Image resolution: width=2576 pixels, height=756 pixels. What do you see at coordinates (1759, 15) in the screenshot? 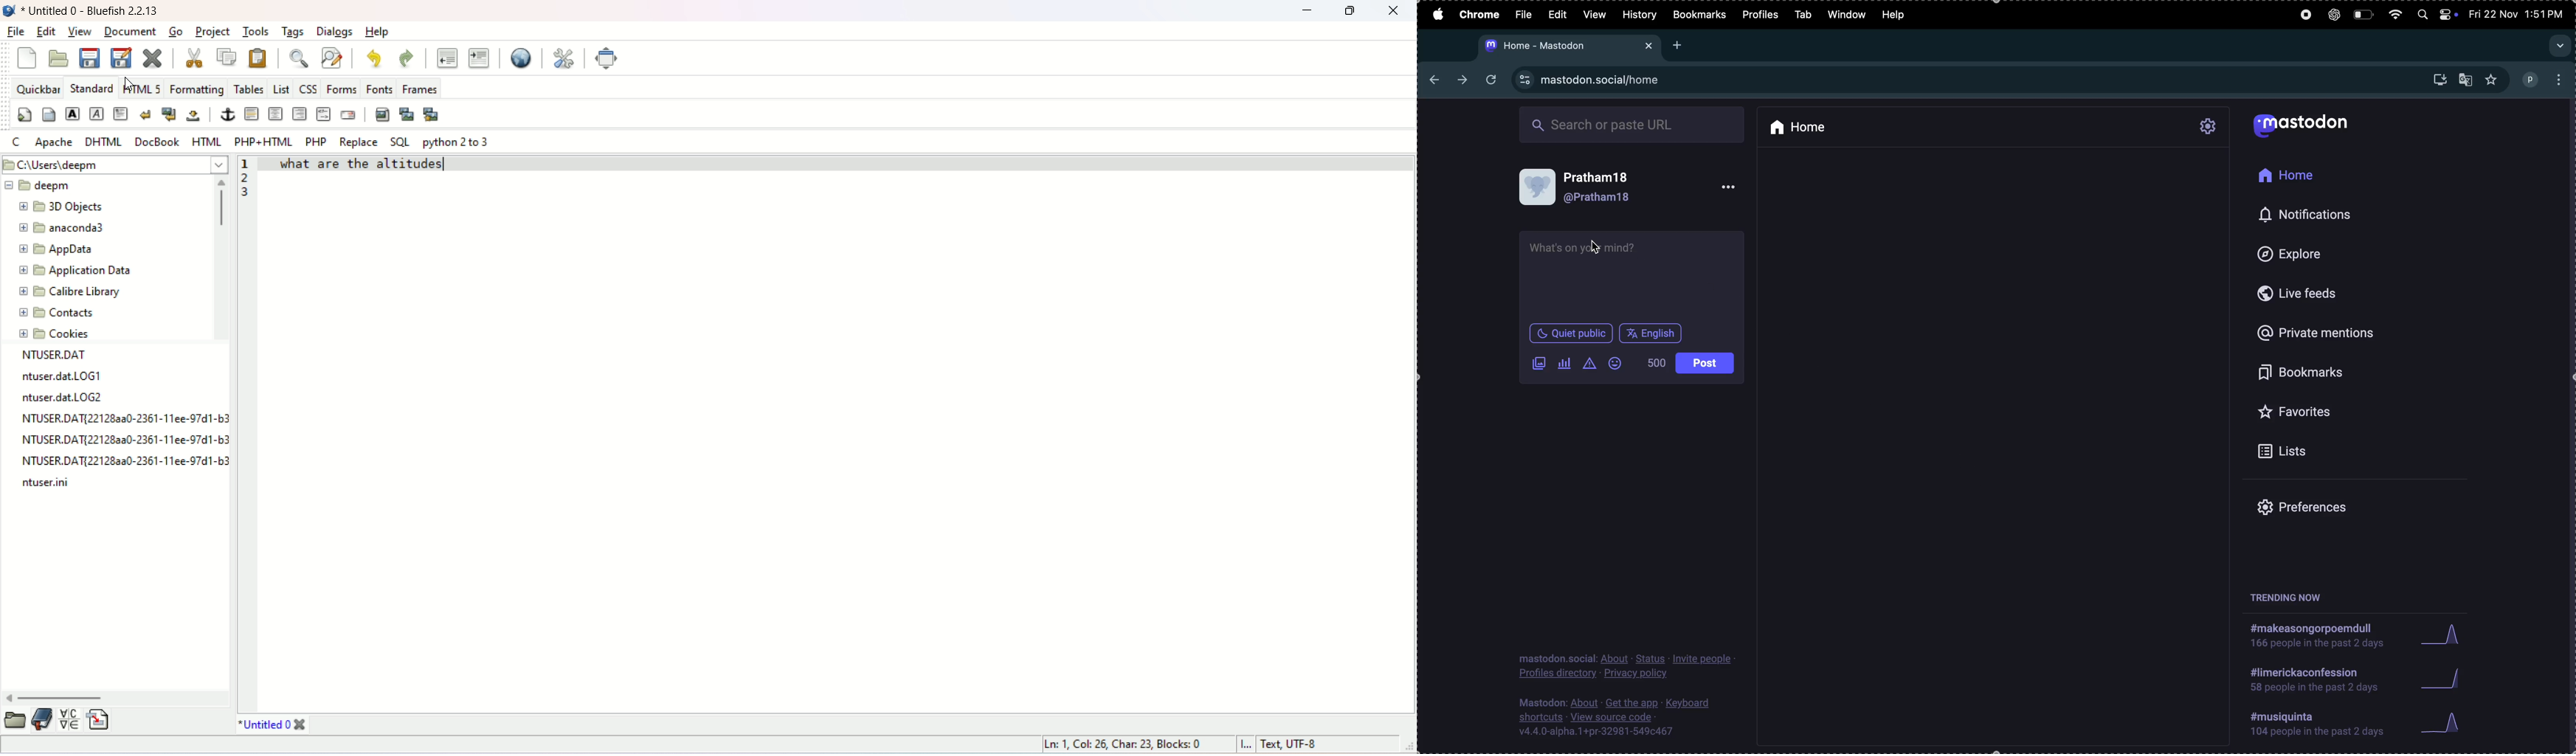
I see `profiles` at bounding box center [1759, 15].